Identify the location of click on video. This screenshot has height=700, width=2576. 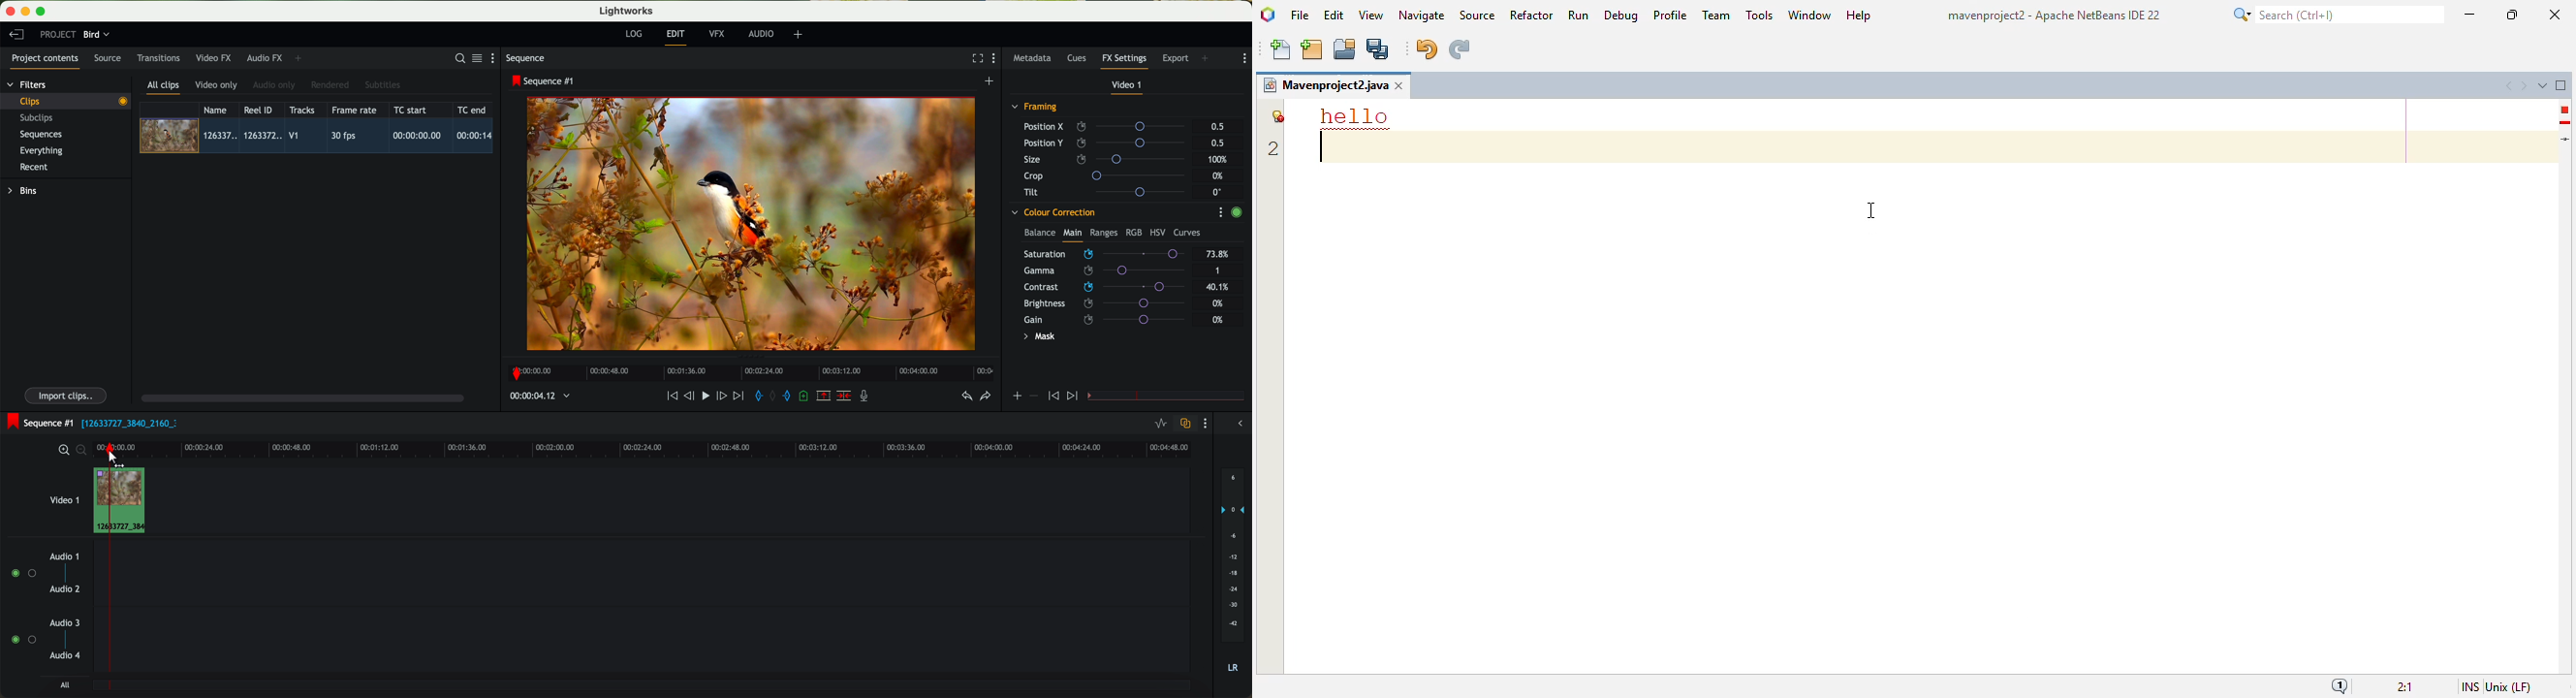
(319, 137).